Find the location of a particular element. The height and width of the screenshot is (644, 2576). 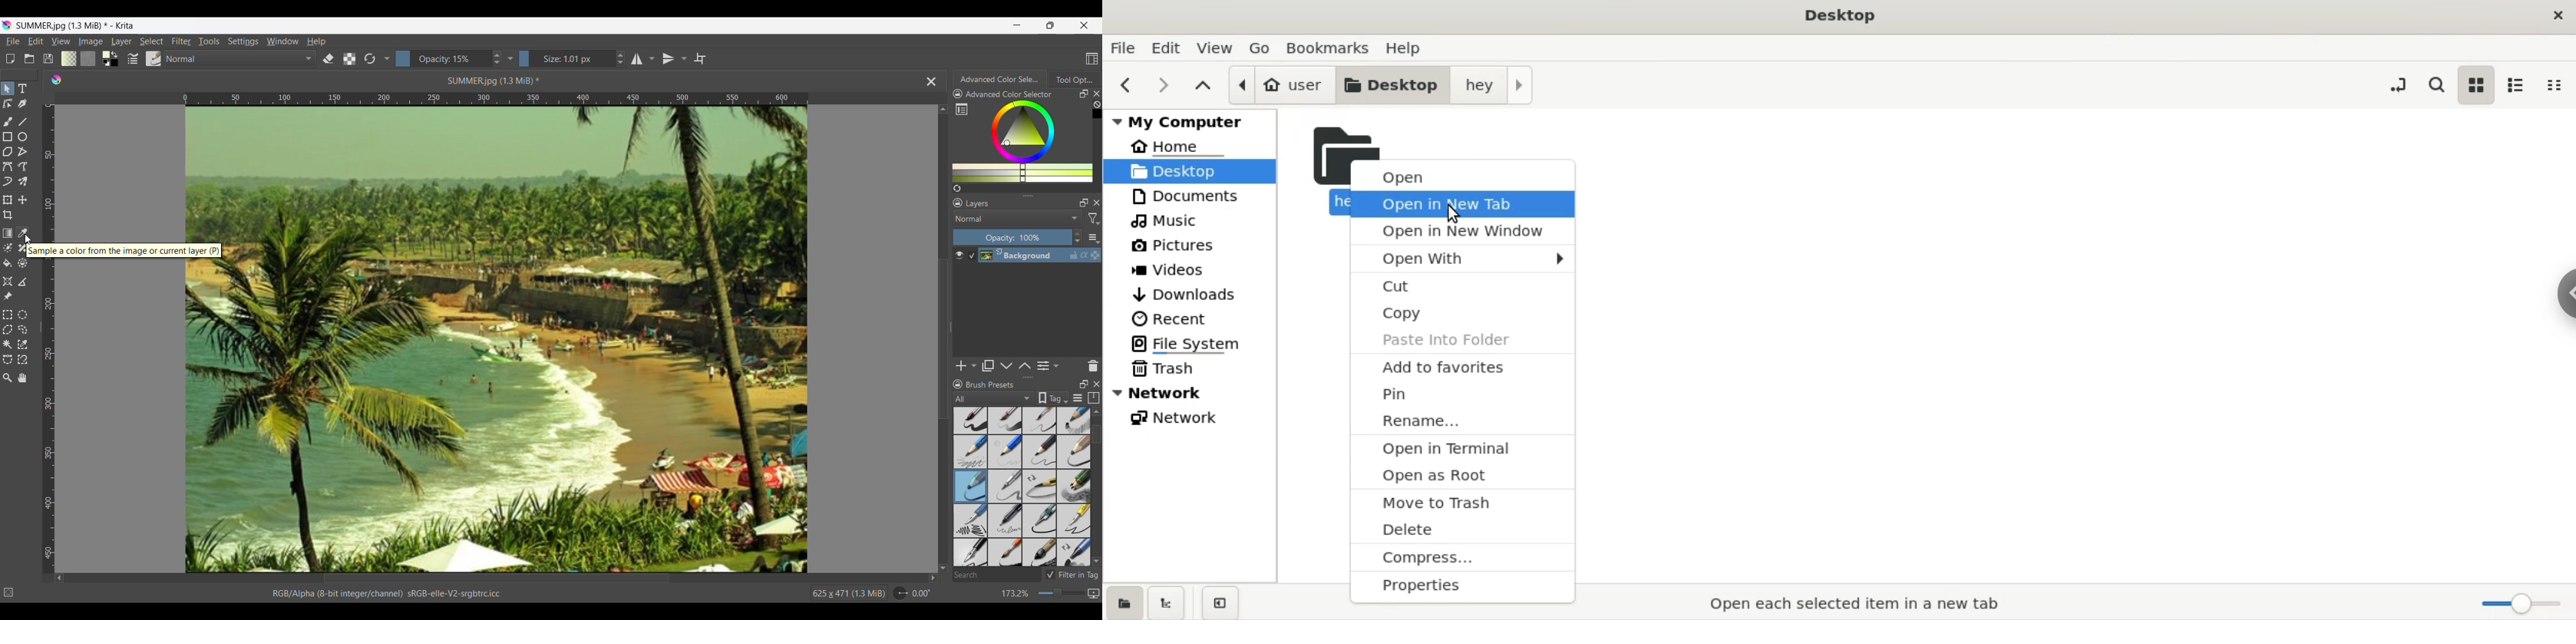

Window menu is located at coordinates (282, 41).